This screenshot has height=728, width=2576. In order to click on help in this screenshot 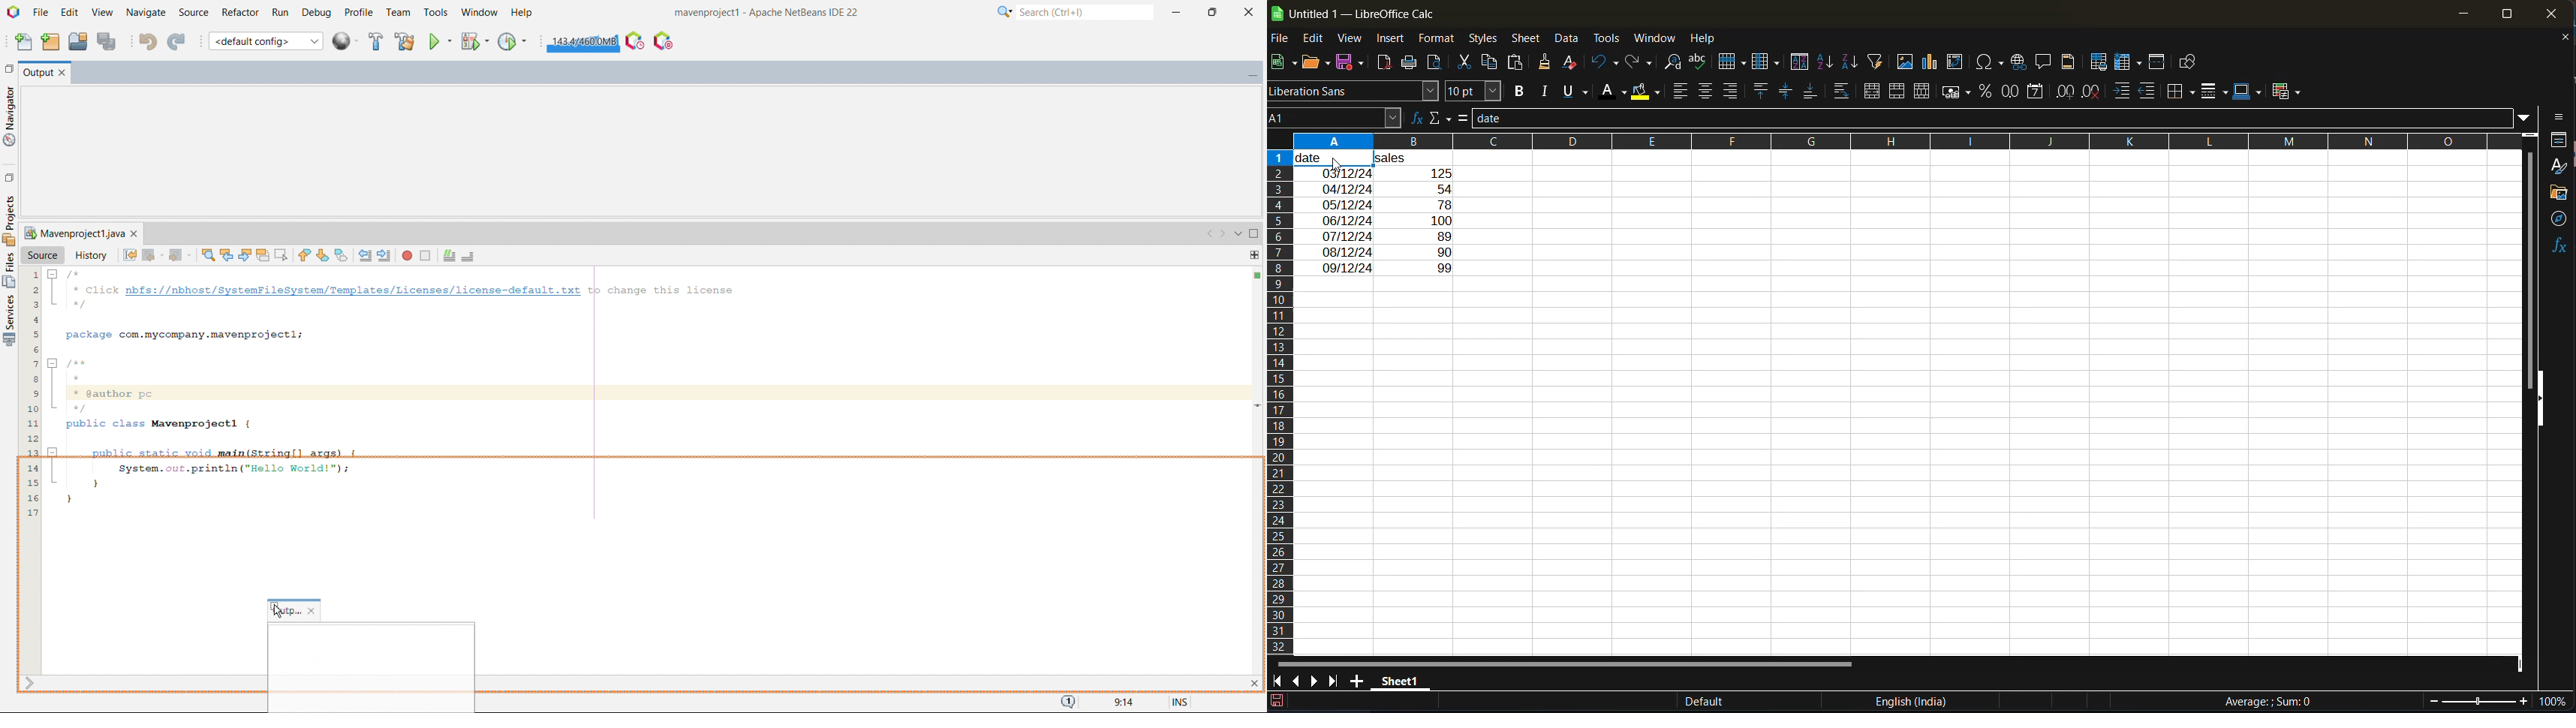, I will do `click(1711, 39)`.